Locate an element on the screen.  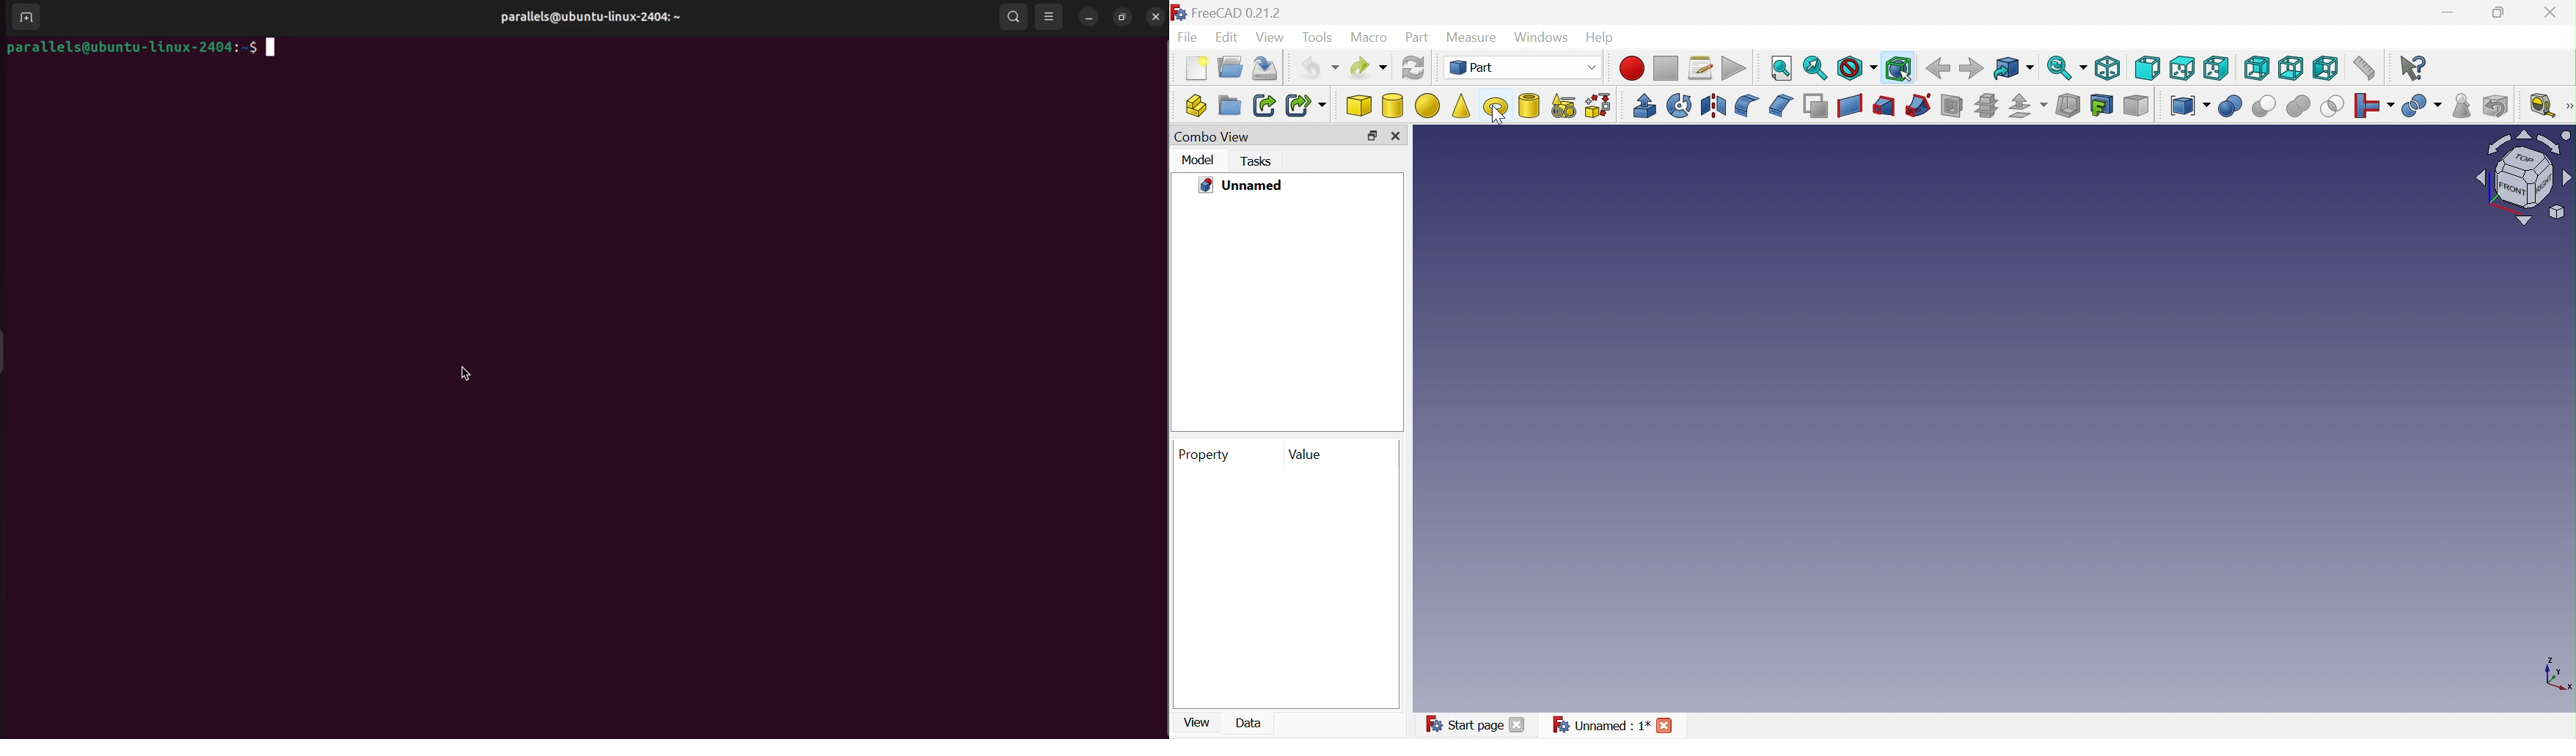
Execute macro is located at coordinates (1735, 67).